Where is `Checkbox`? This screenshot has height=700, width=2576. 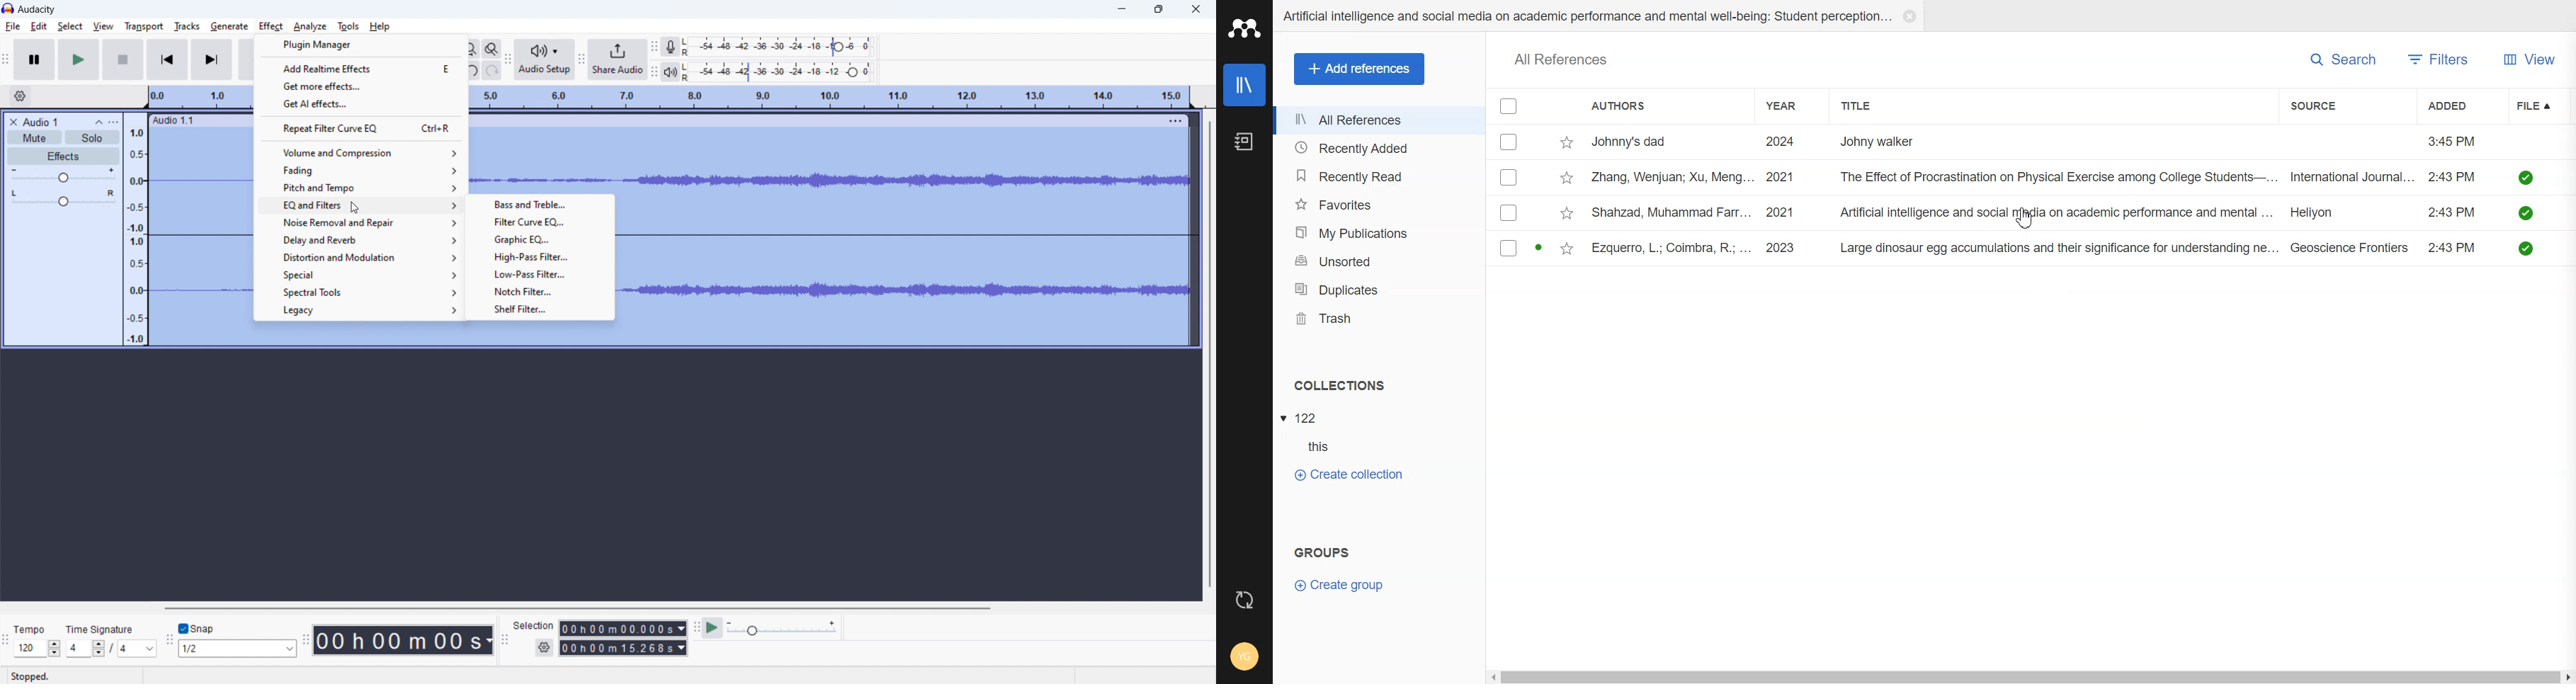 Checkbox is located at coordinates (1509, 177).